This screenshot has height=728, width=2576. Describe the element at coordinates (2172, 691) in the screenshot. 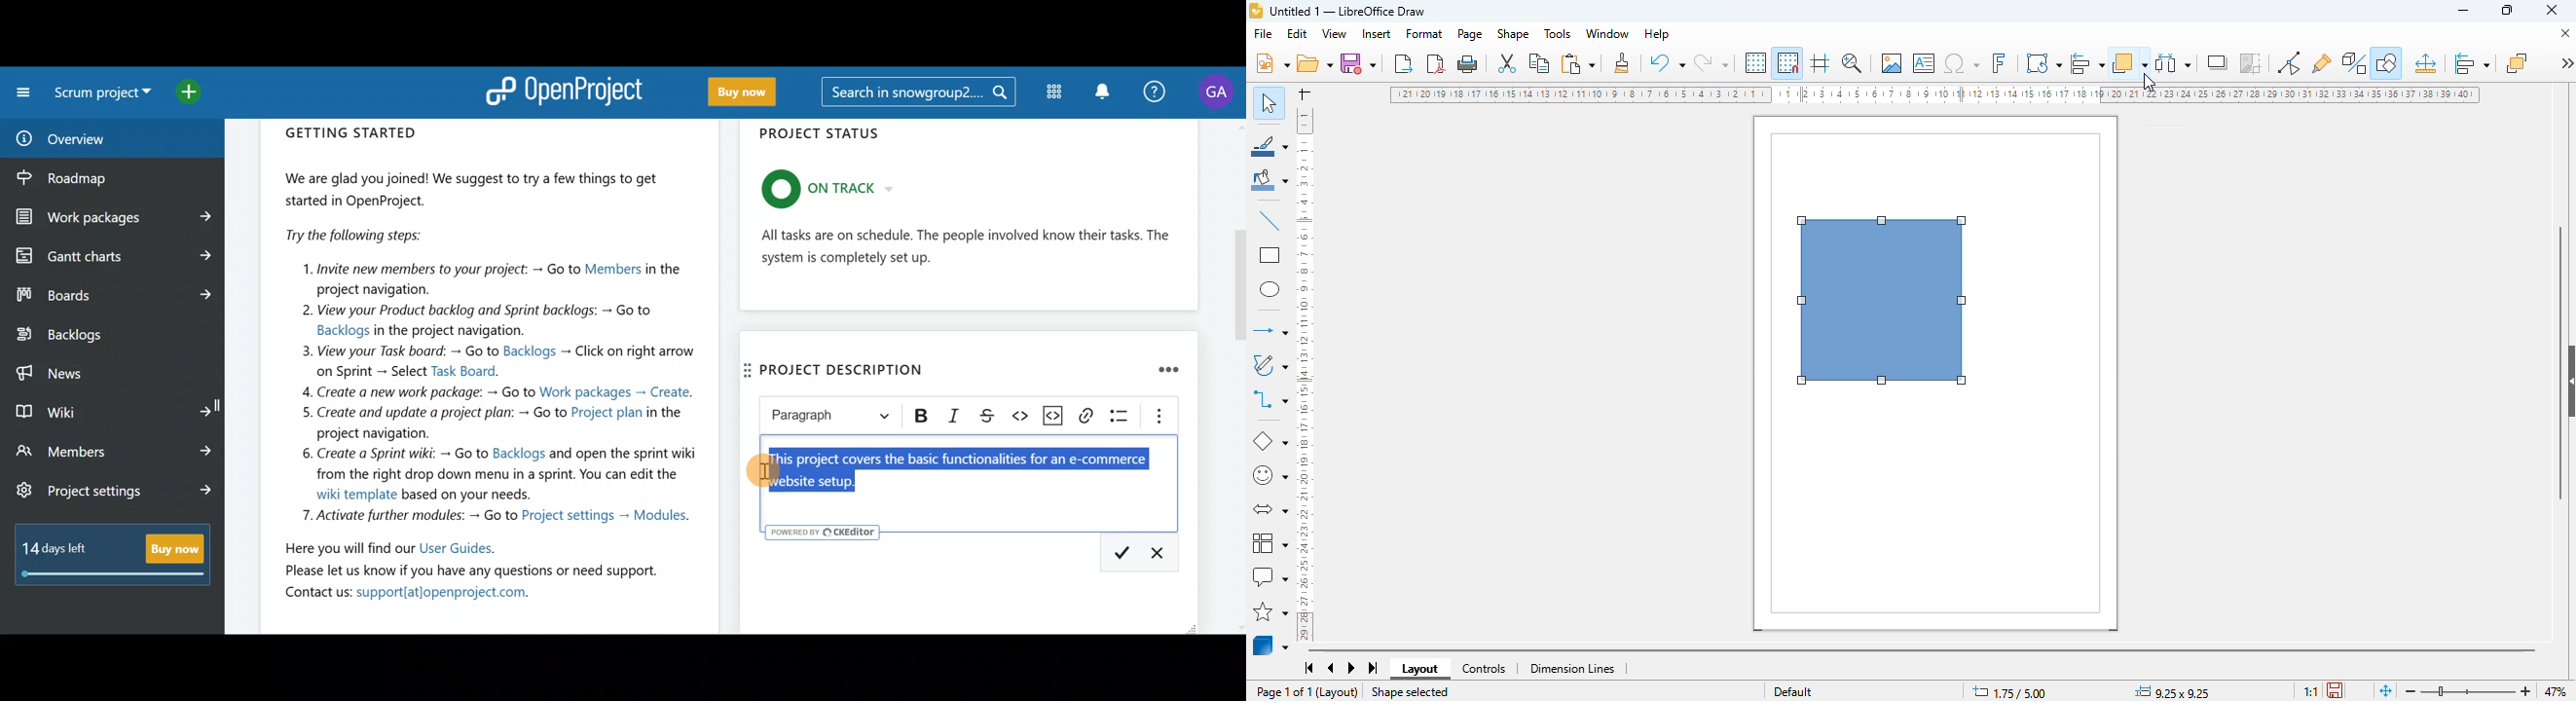

I see `change in width and height of object` at that location.